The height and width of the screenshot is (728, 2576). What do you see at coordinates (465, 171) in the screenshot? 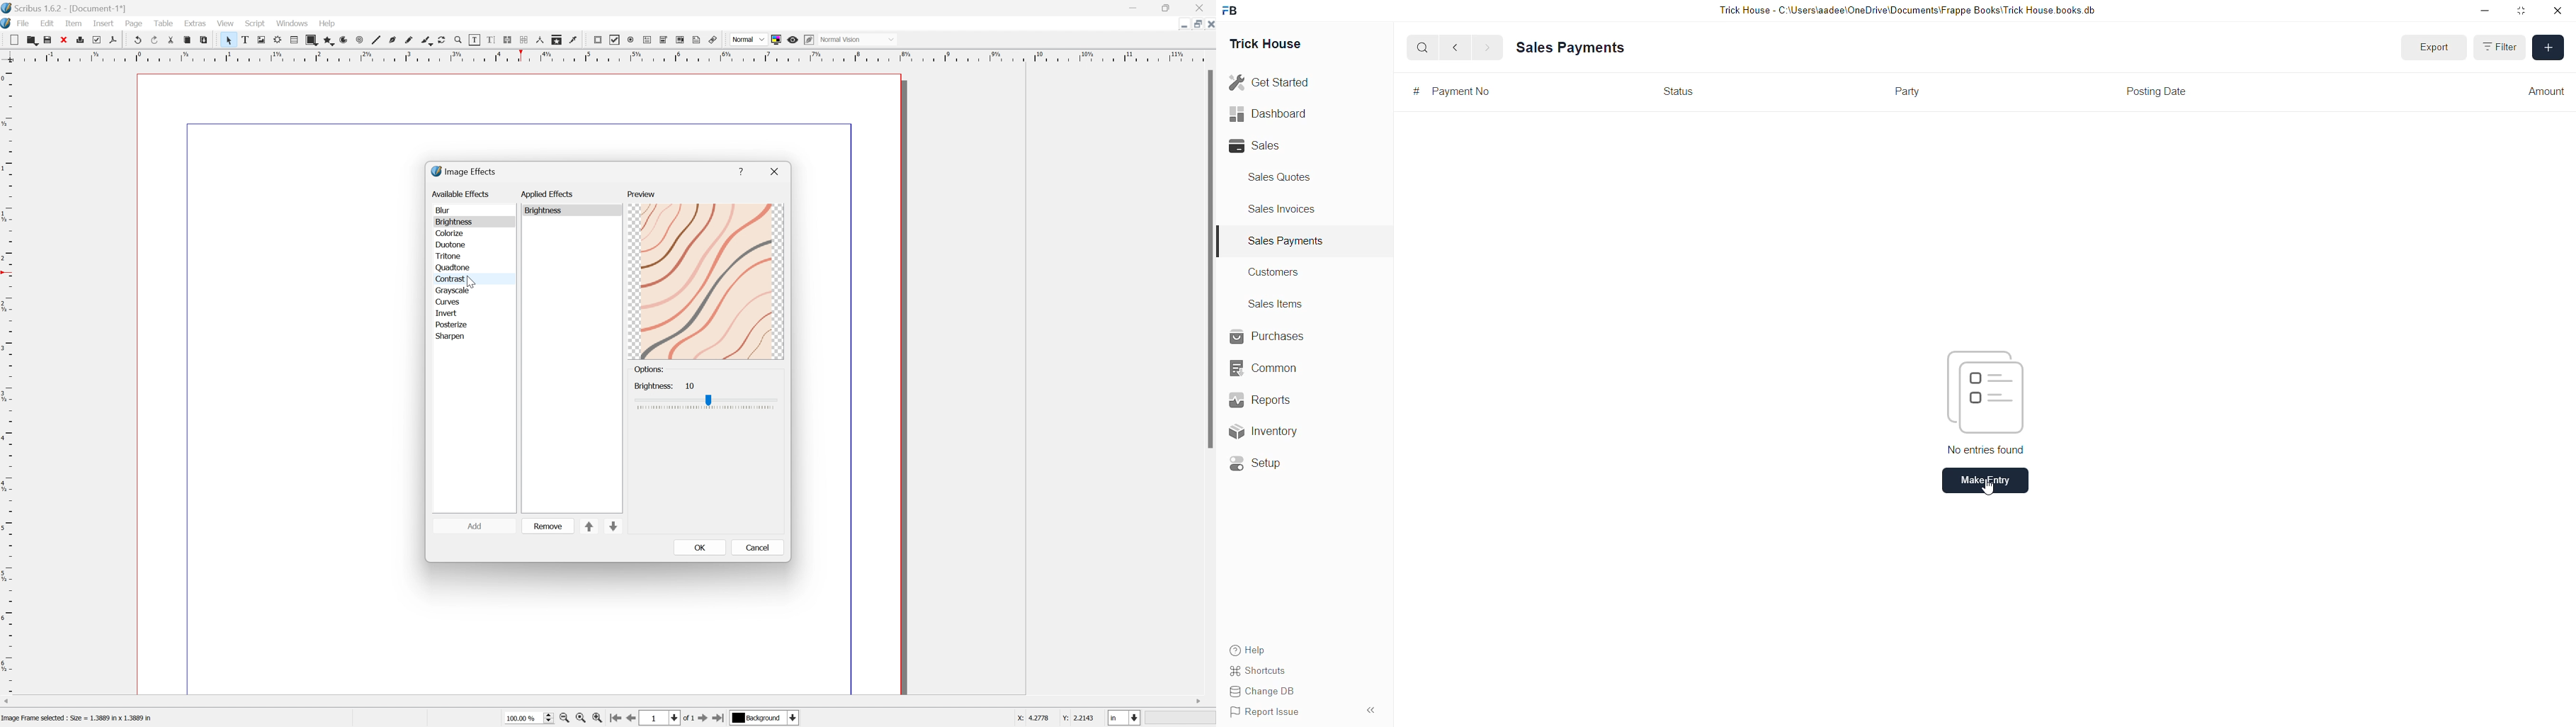
I see `image effects` at bounding box center [465, 171].